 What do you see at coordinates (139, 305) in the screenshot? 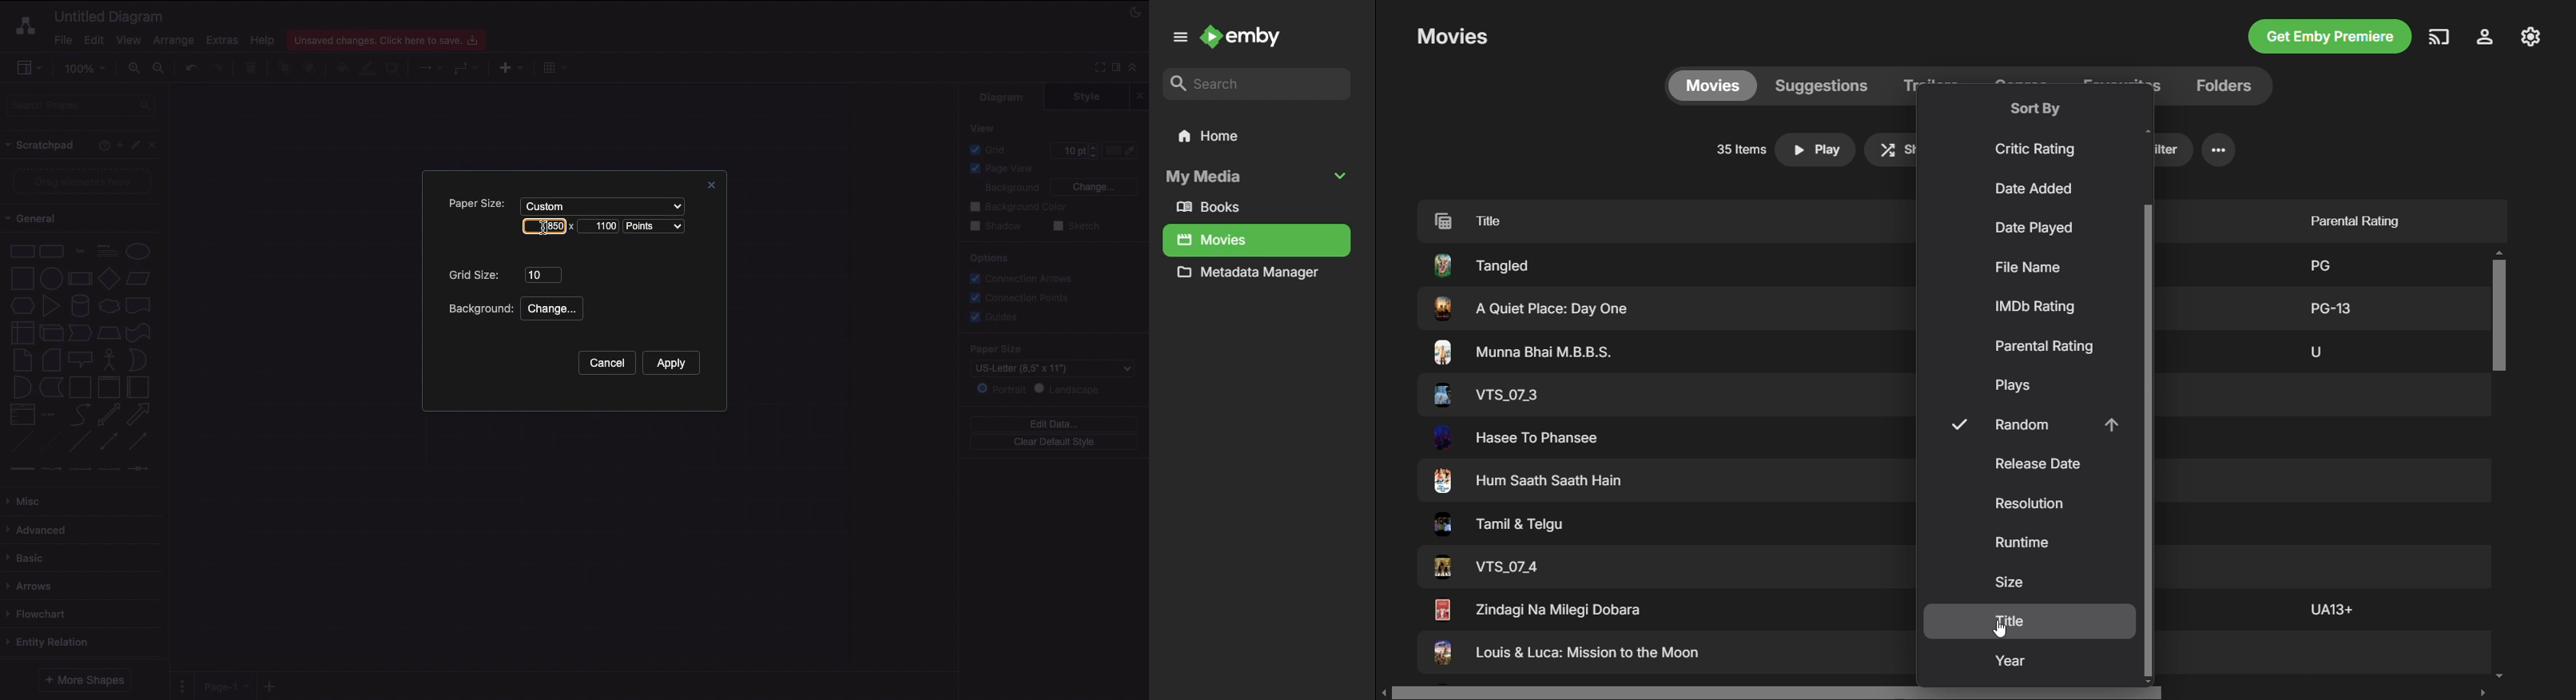
I see `Document` at bounding box center [139, 305].